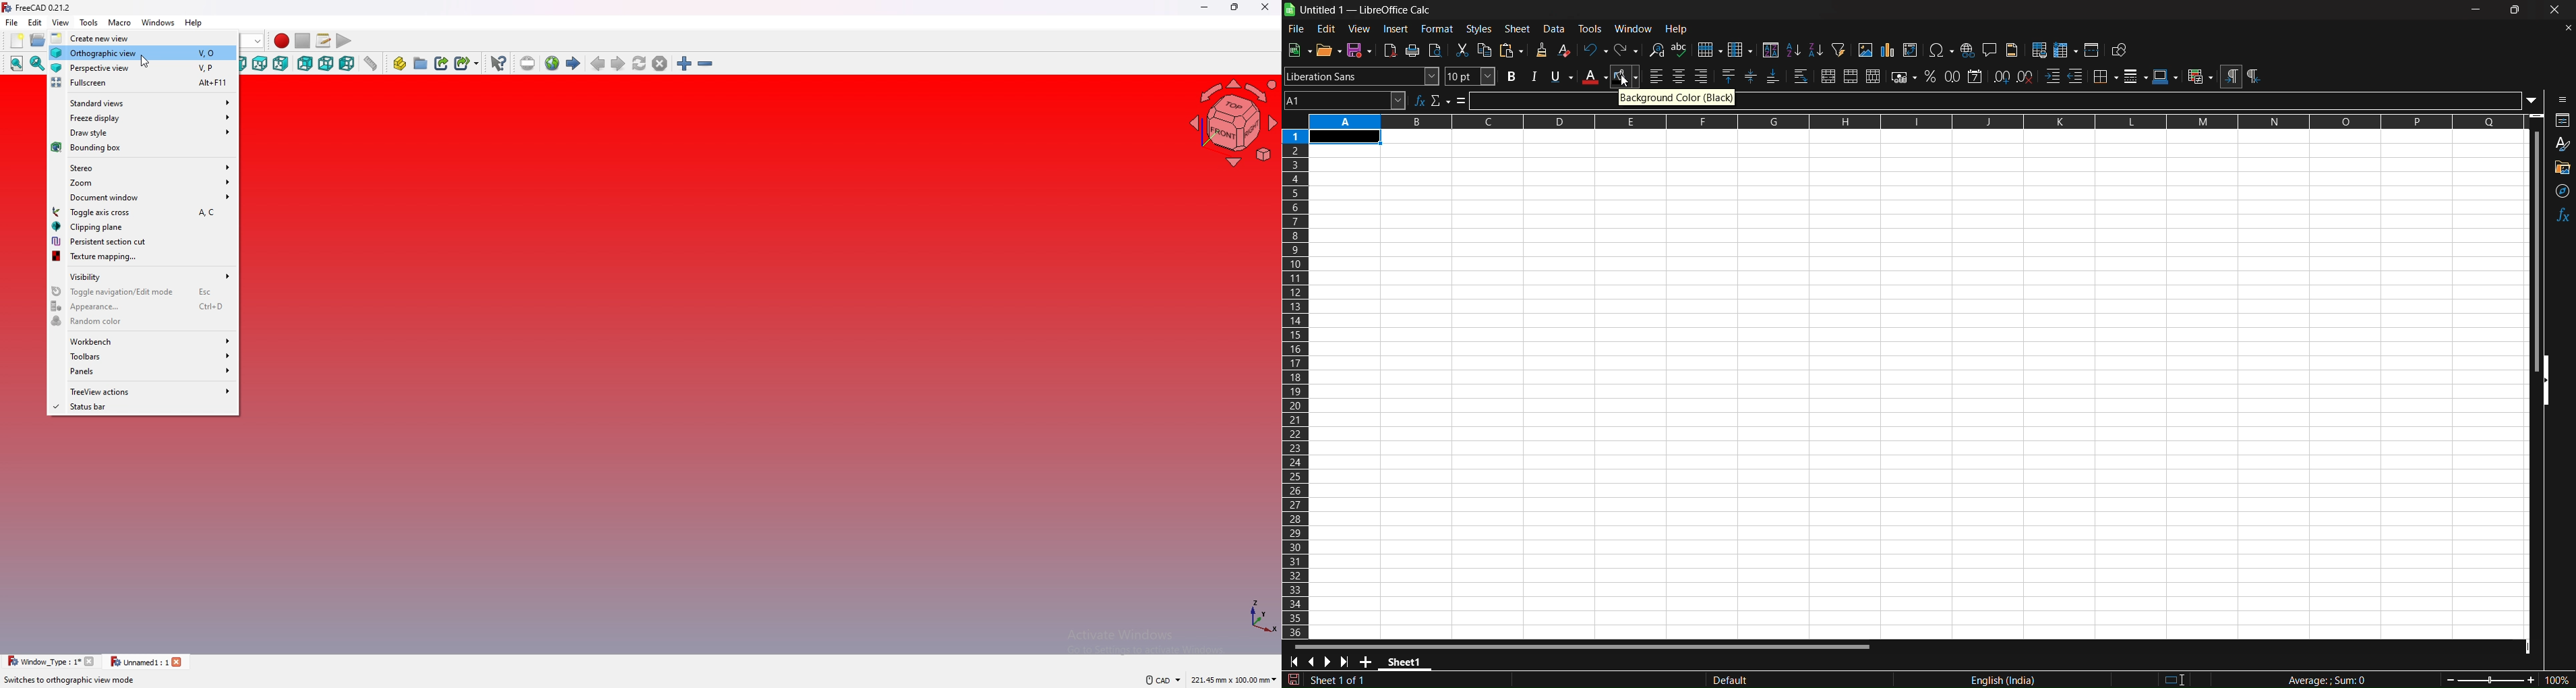  What do you see at coordinates (2558, 101) in the screenshot?
I see `sidebar settings` at bounding box center [2558, 101].